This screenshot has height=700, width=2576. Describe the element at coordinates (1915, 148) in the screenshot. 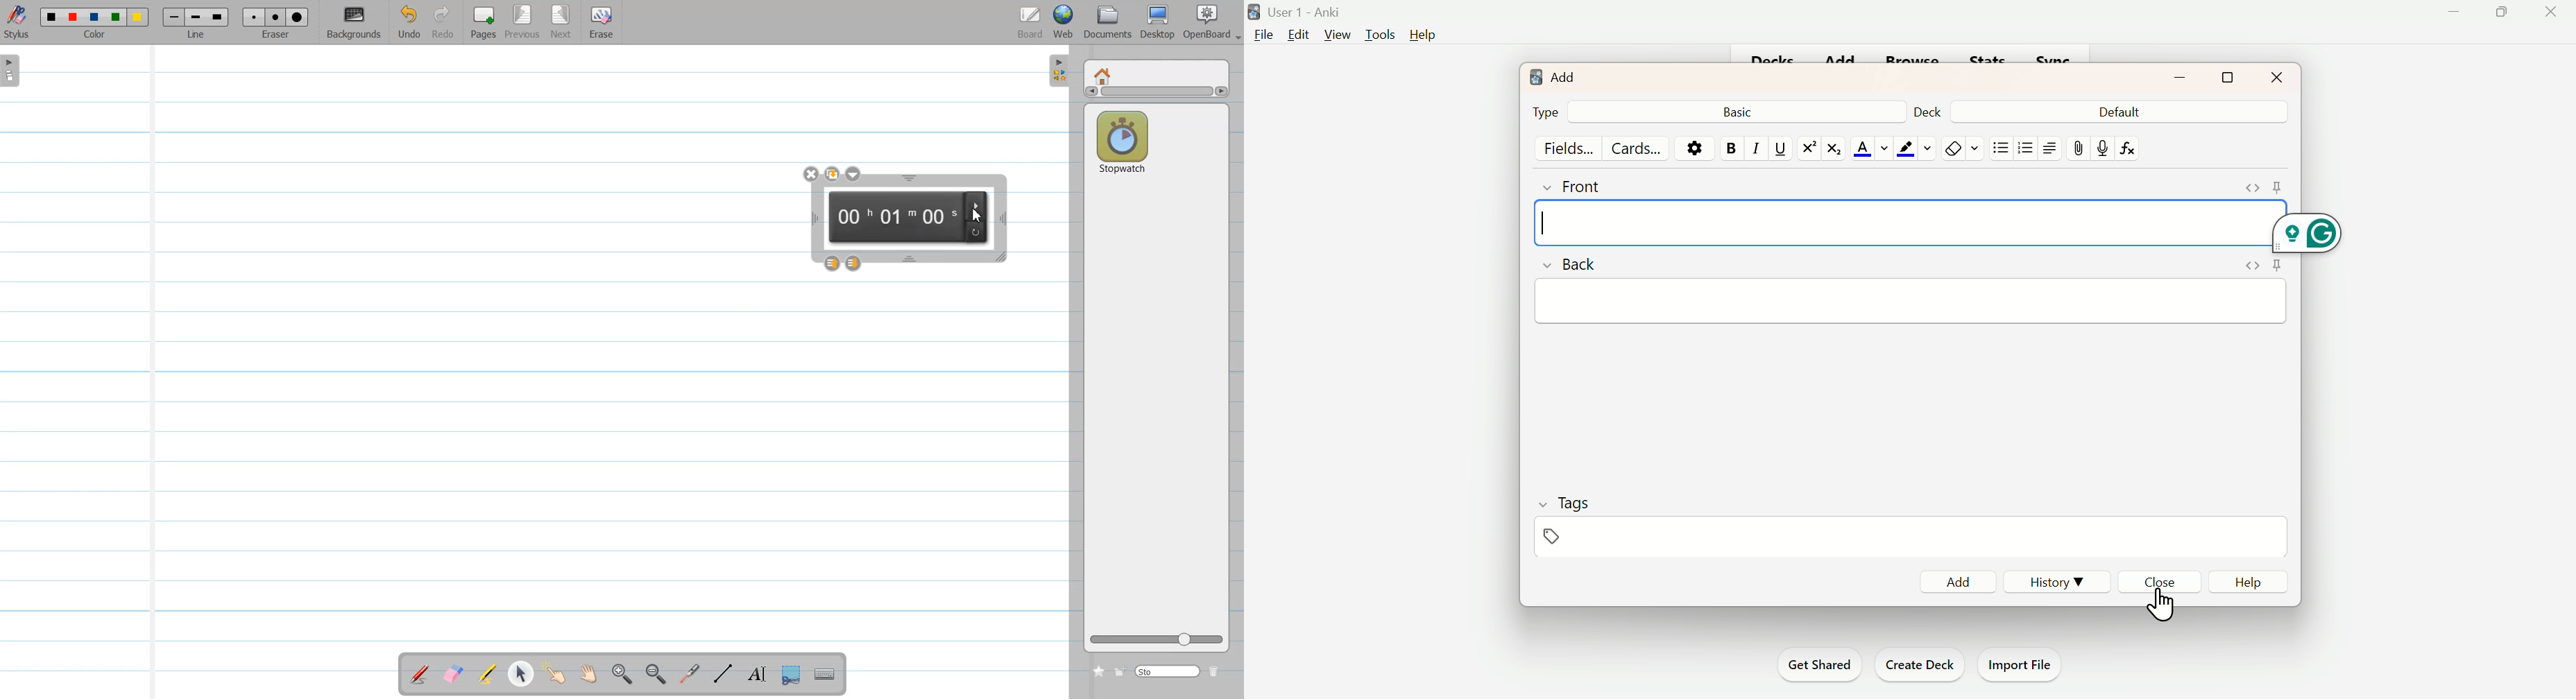

I see `Text Highlighting Color` at that location.